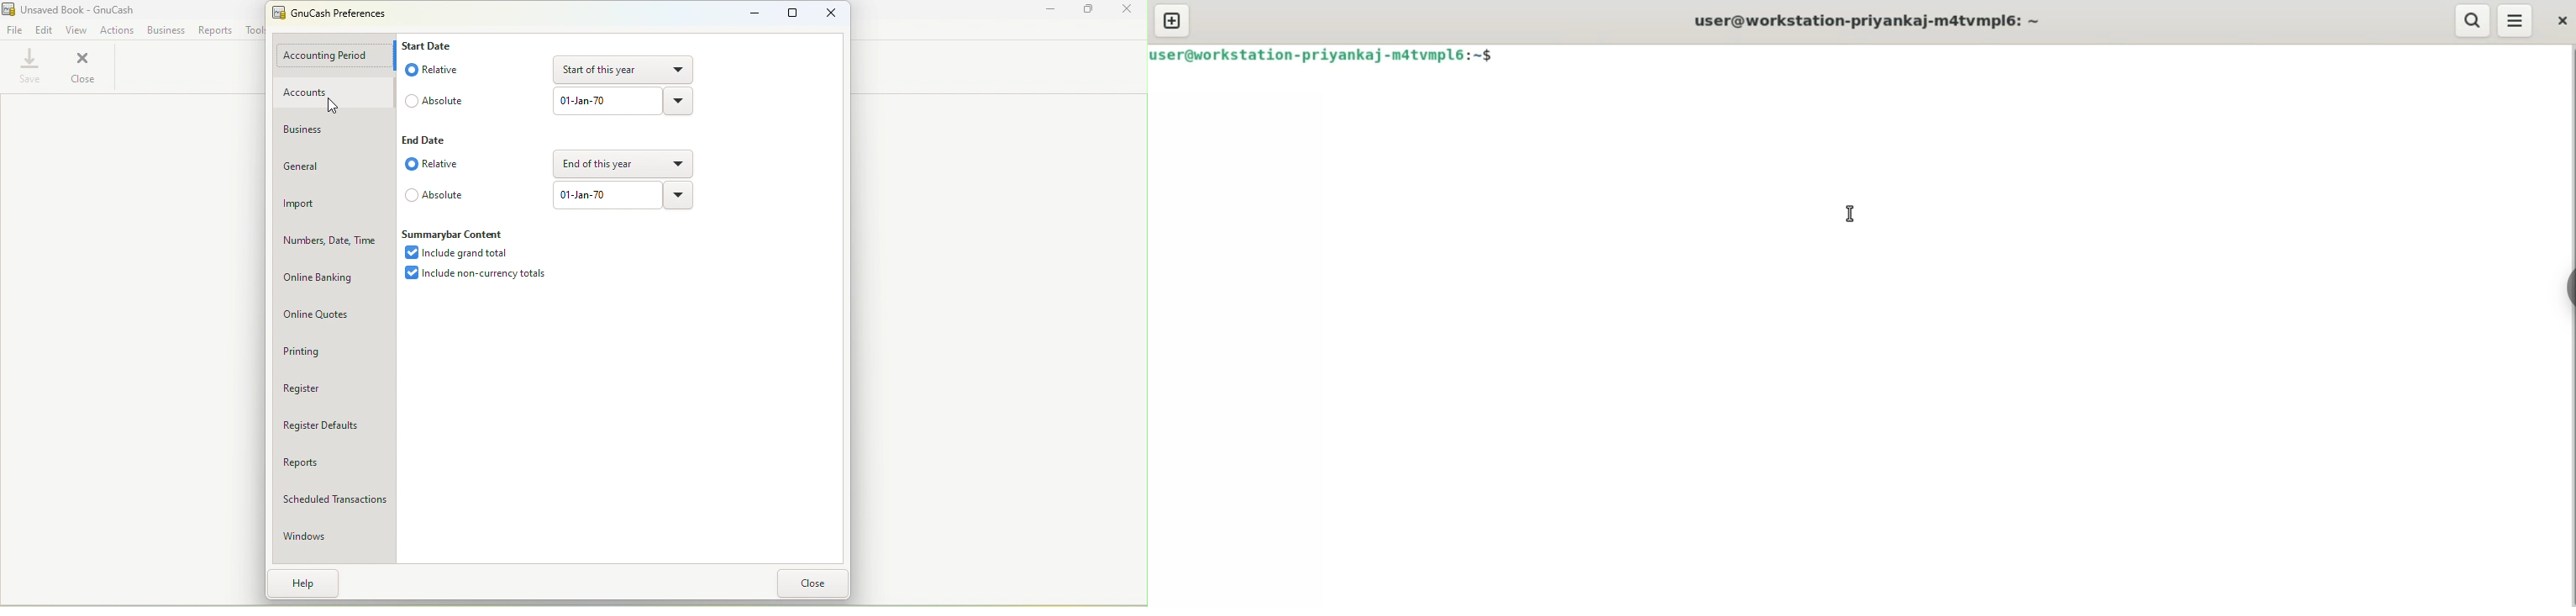 This screenshot has width=2576, height=616. I want to click on Import, so click(336, 205).